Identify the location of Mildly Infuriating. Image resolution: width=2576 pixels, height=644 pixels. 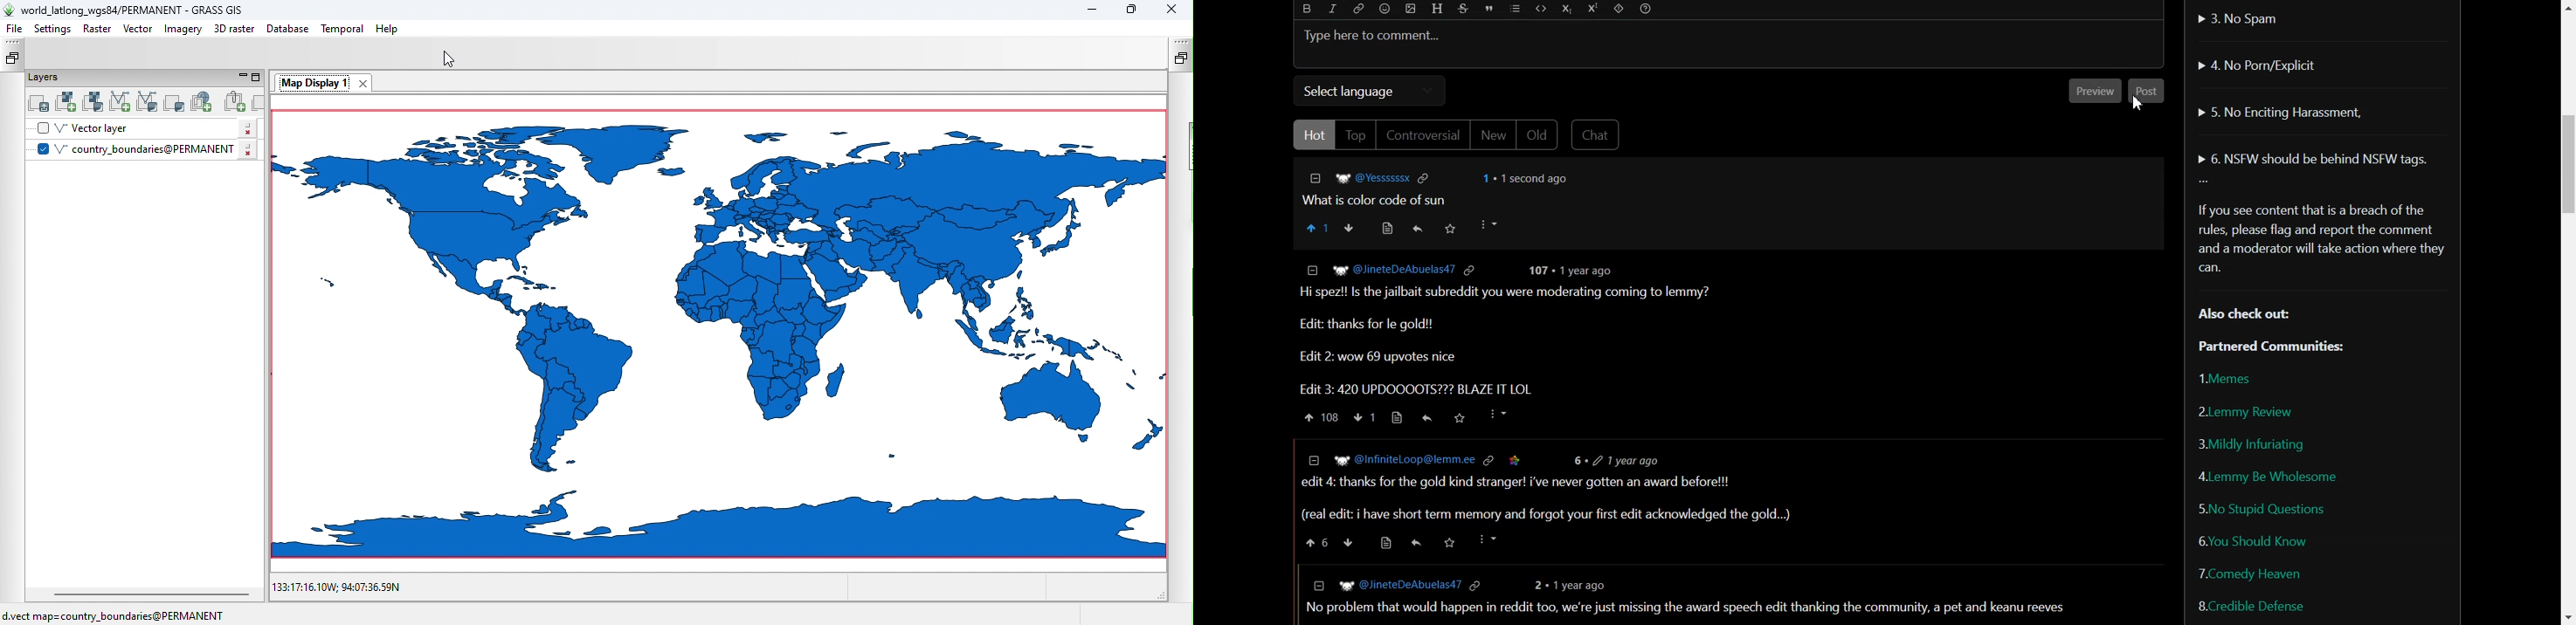
(2268, 445).